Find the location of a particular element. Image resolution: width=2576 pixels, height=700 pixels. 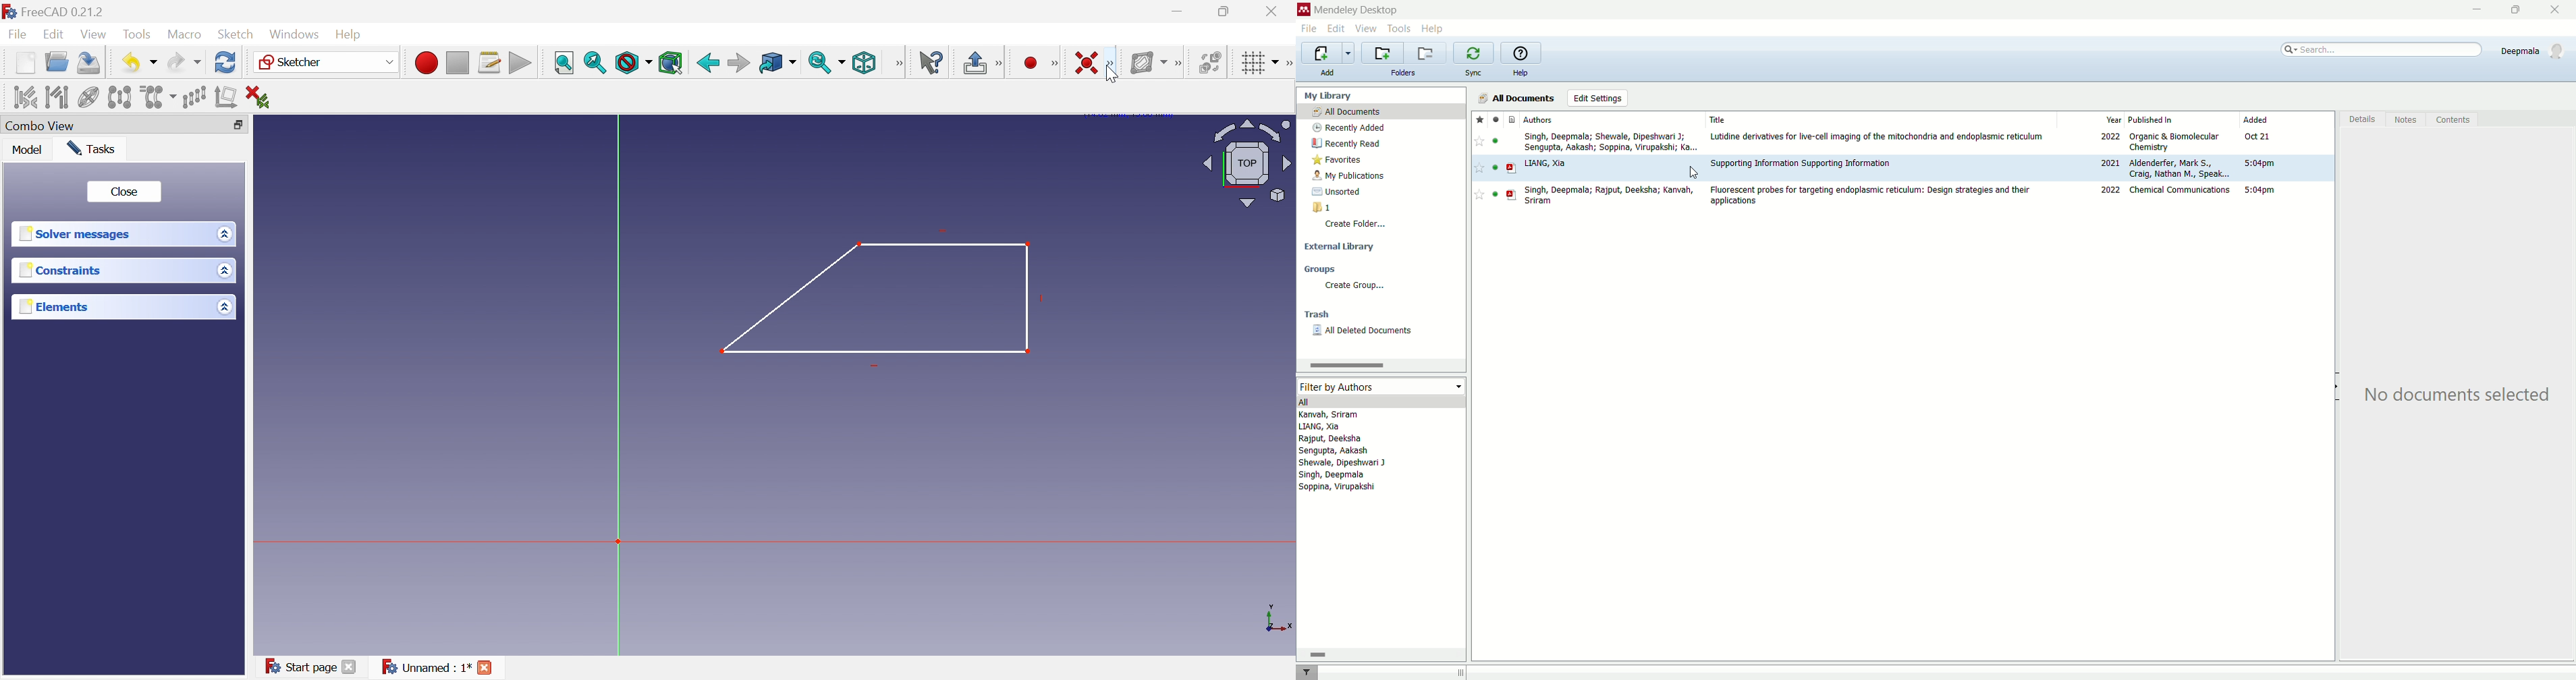

deepmala is located at coordinates (2536, 53).